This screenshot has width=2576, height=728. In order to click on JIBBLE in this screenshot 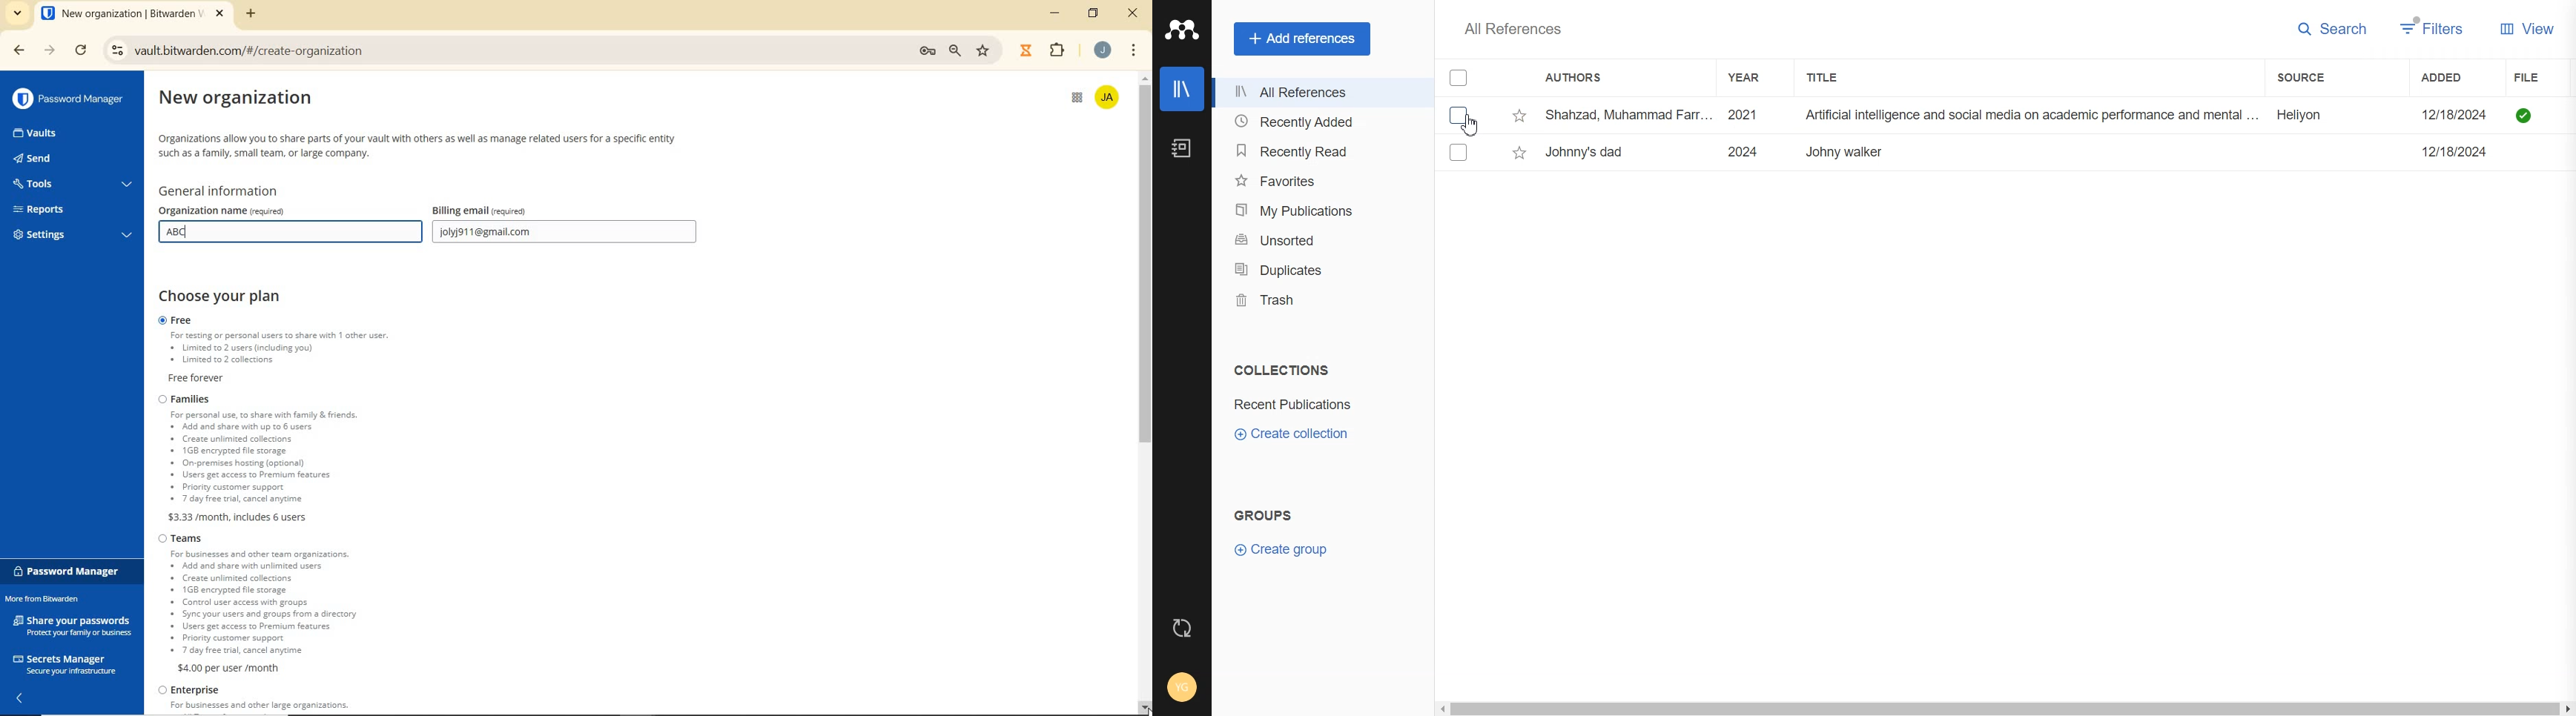, I will do `click(1026, 49)`.